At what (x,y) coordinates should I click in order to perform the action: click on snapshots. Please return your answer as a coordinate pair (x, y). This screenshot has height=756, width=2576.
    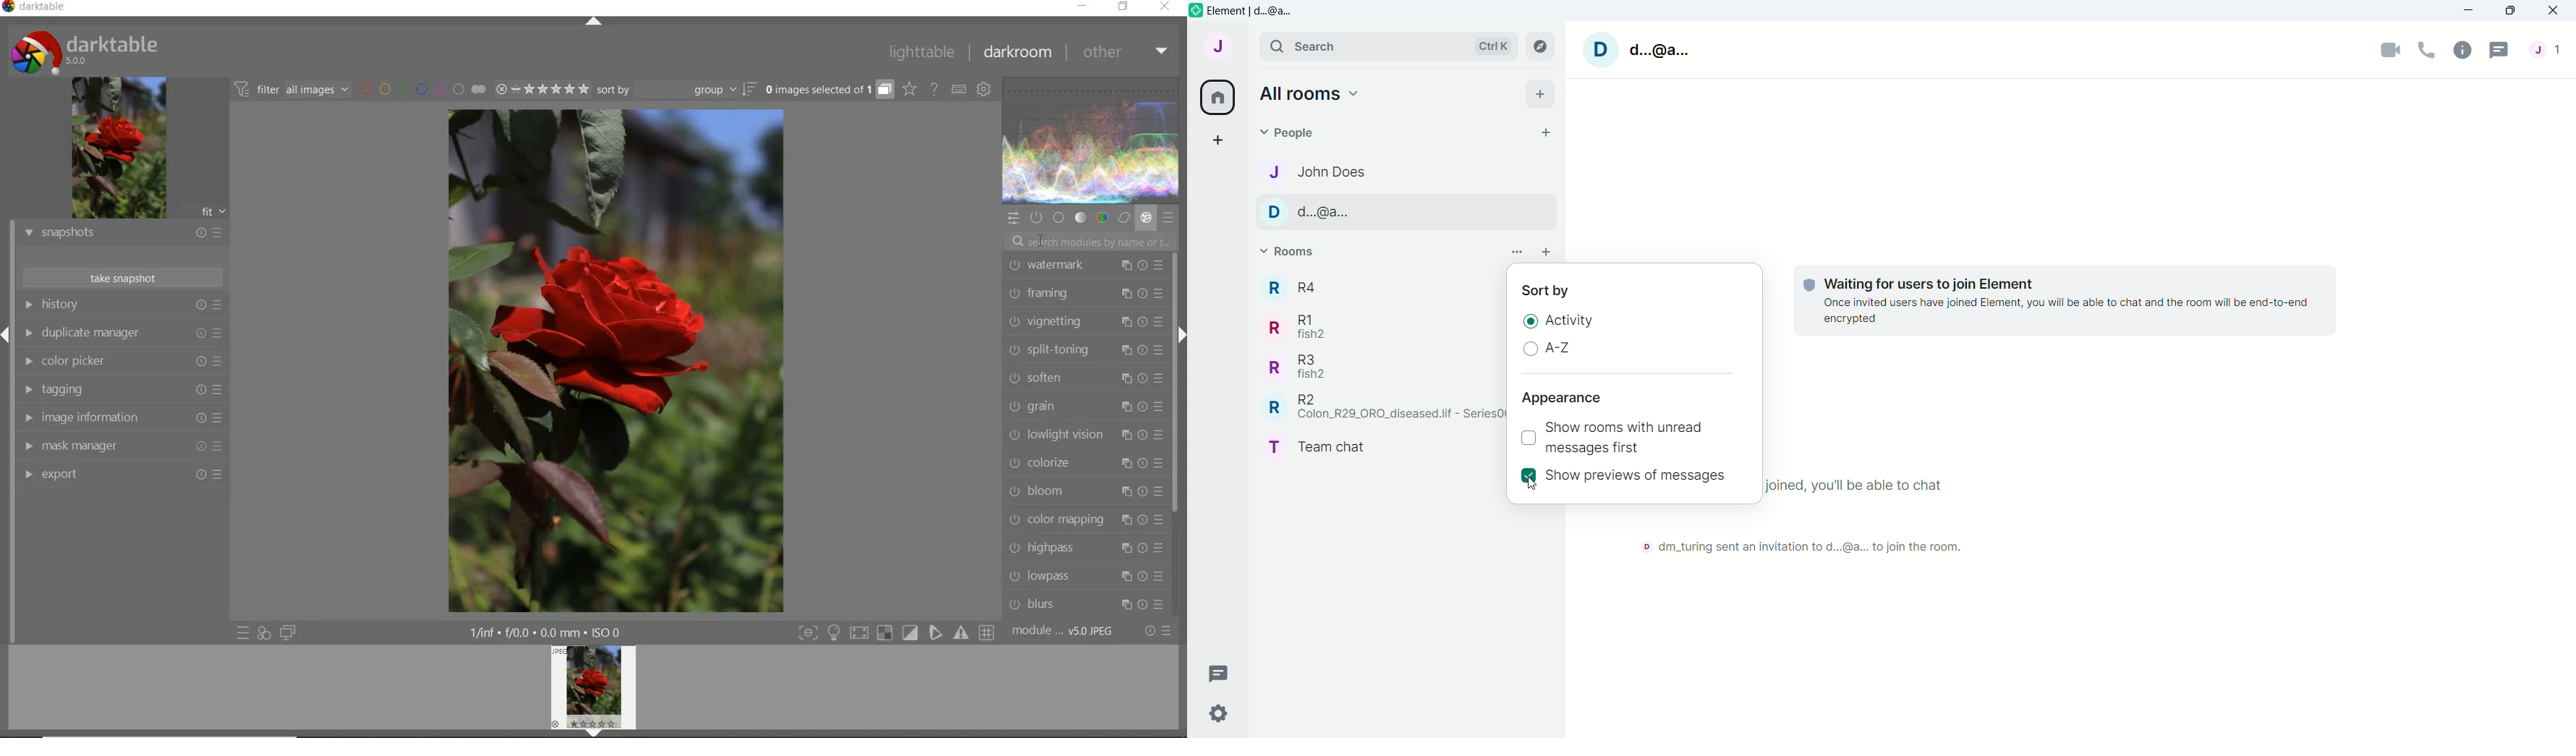
    Looking at the image, I should click on (122, 234).